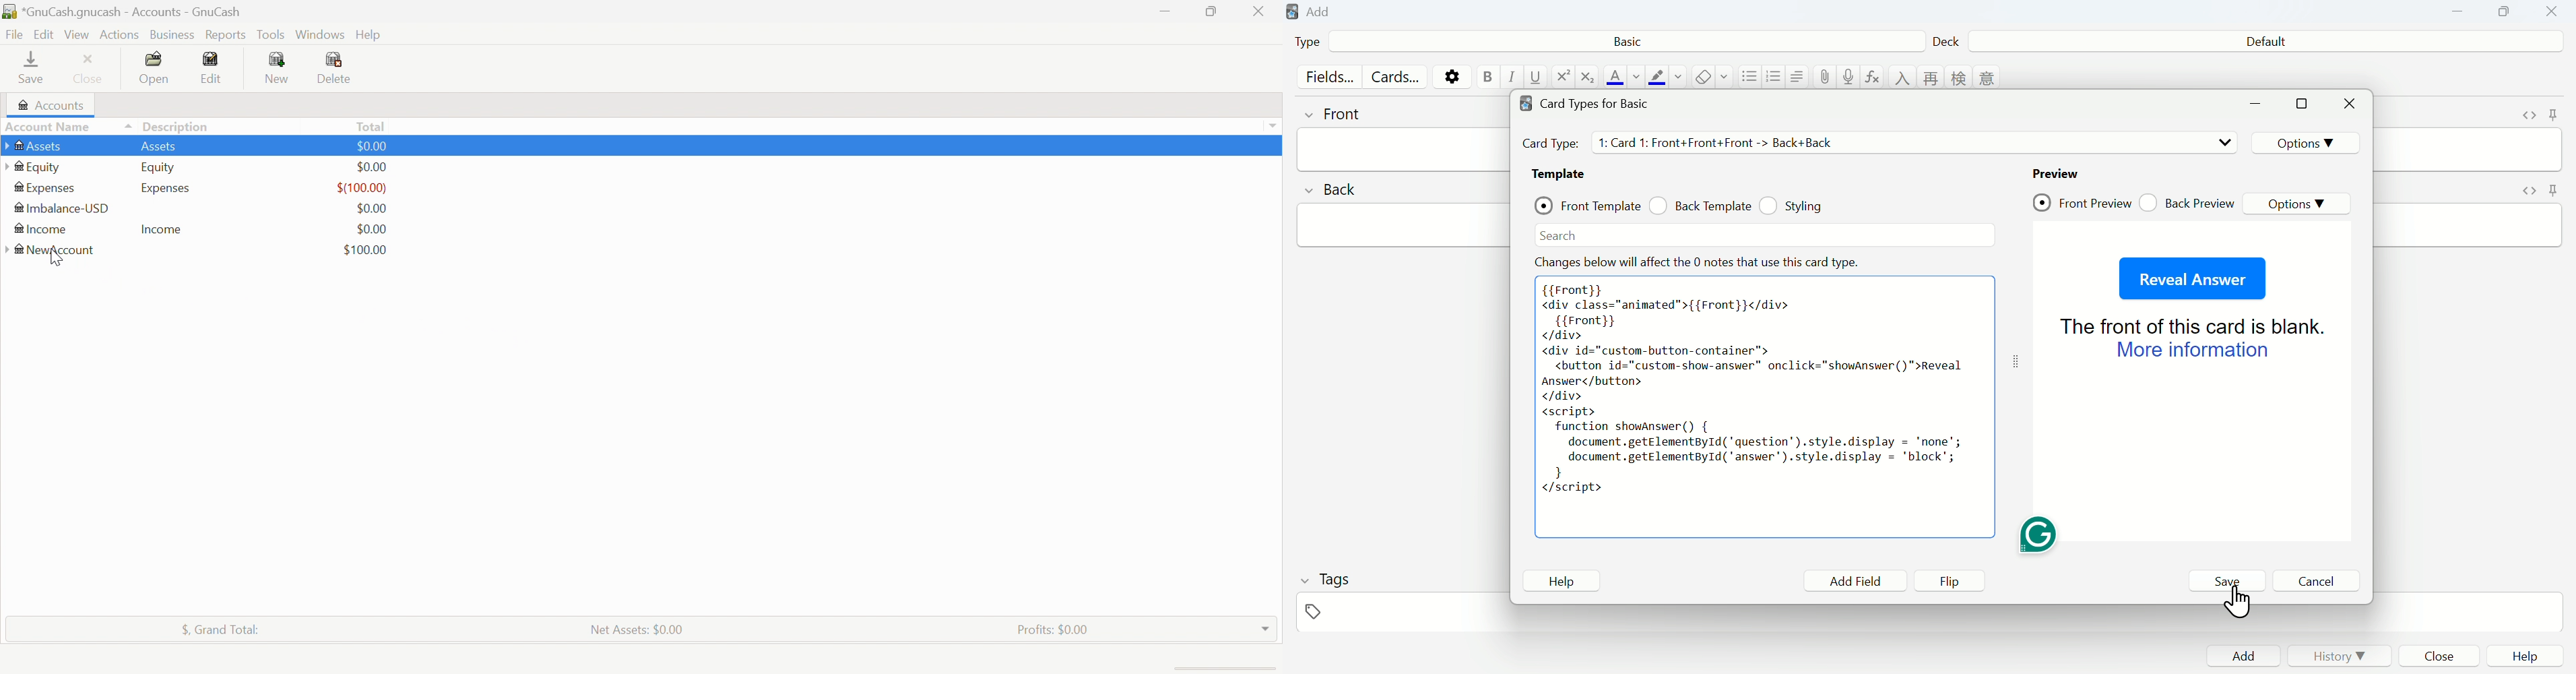  What do you see at coordinates (152, 70) in the screenshot?
I see `Open` at bounding box center [152, 70].